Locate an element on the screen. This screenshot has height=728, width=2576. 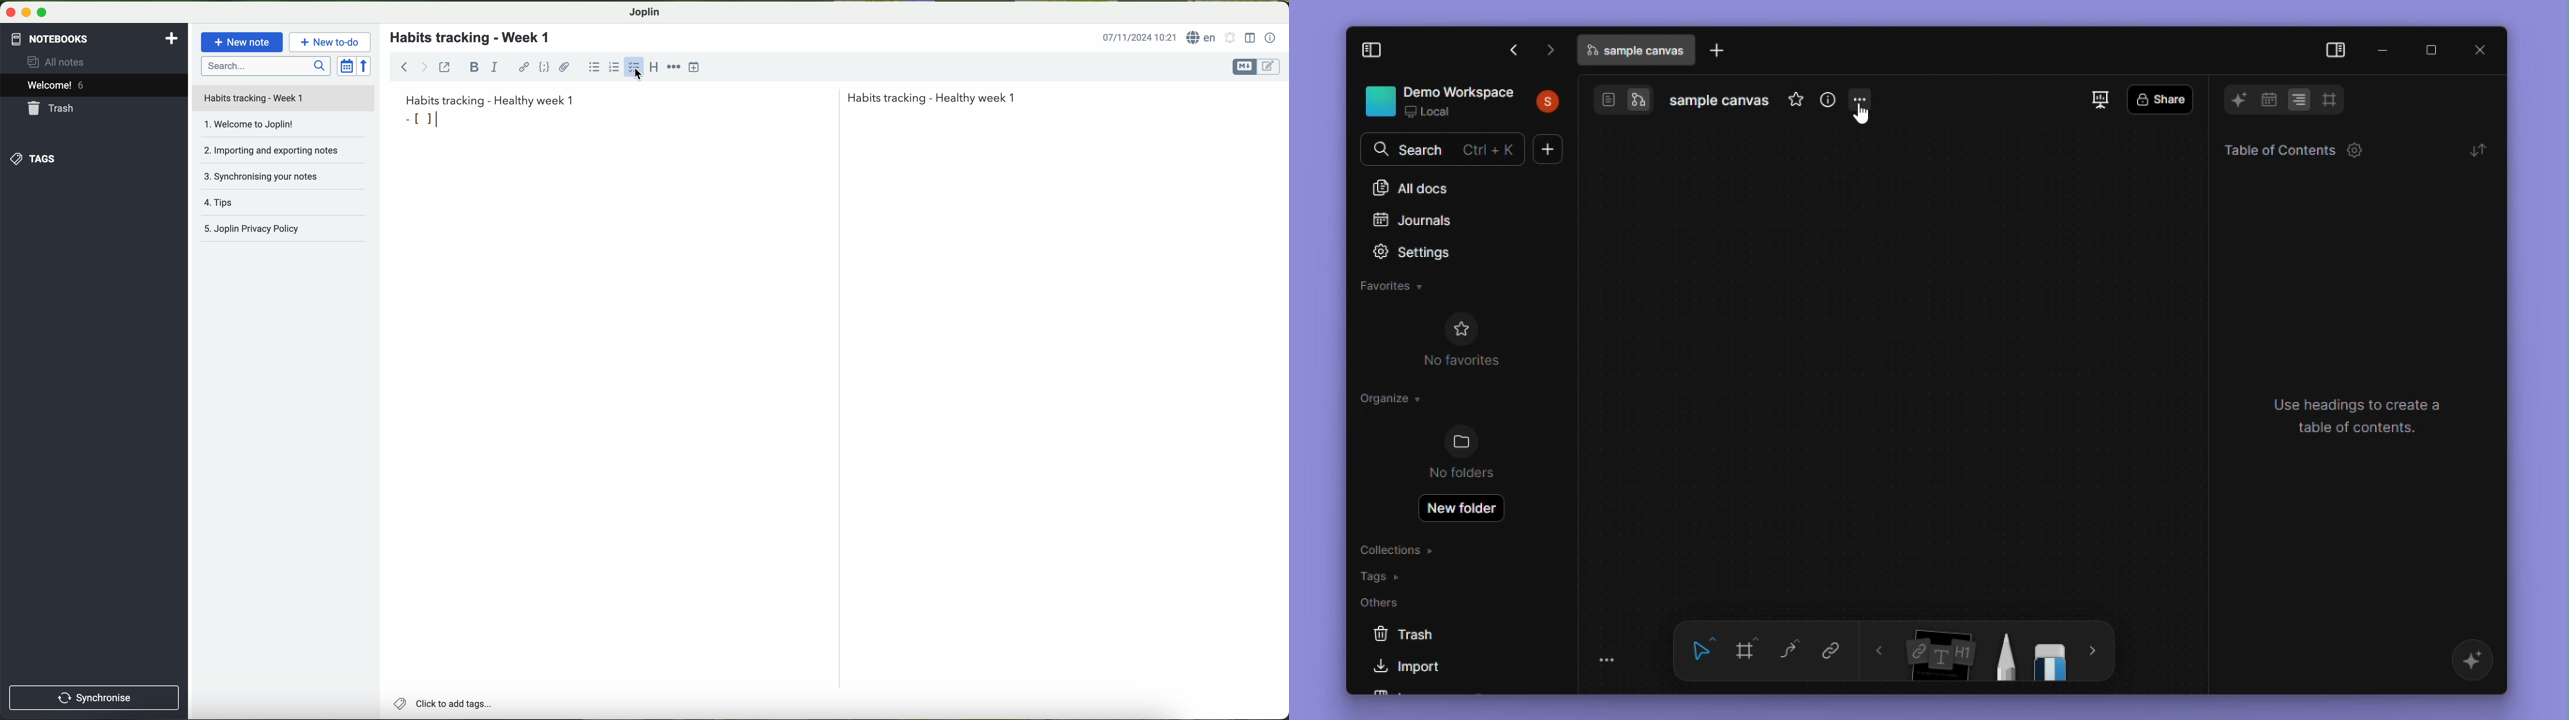
new to-do button is located at coordinates (330, 42).